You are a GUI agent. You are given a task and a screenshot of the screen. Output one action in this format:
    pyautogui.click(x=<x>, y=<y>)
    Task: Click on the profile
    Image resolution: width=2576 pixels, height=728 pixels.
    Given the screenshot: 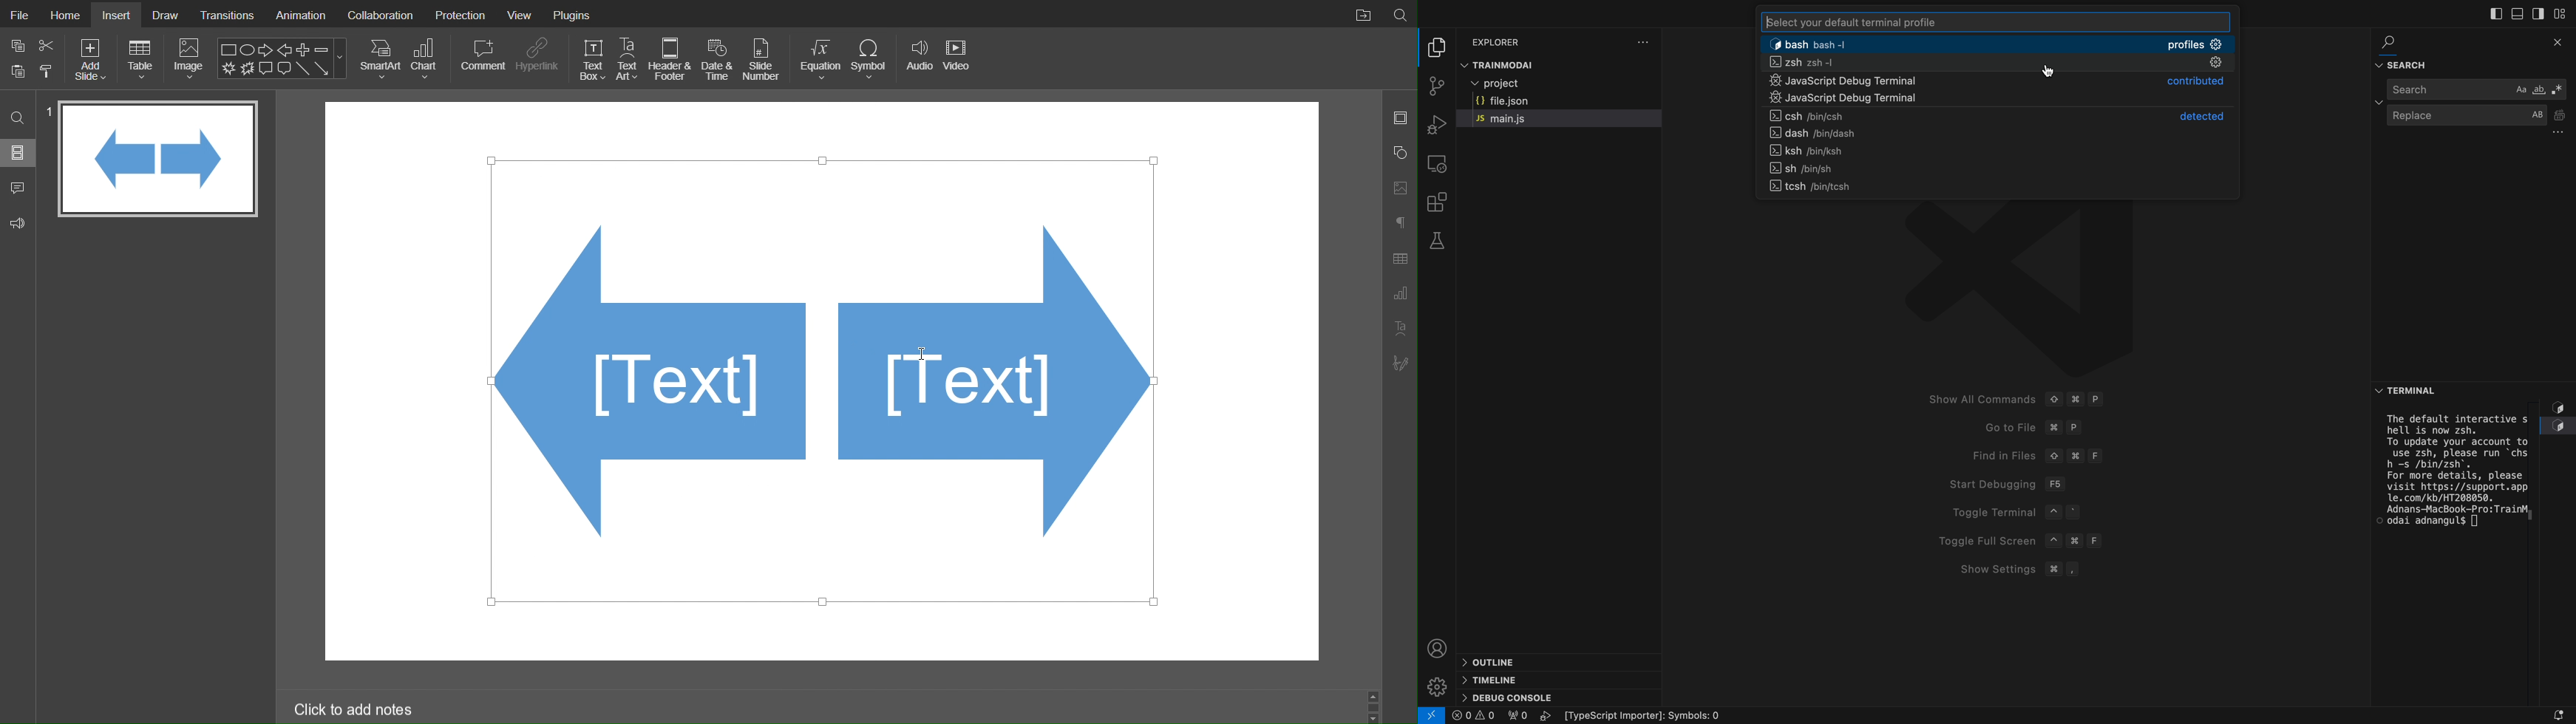 What is the action you would take?
    pyautogui.click(x=1437, y=645)
    